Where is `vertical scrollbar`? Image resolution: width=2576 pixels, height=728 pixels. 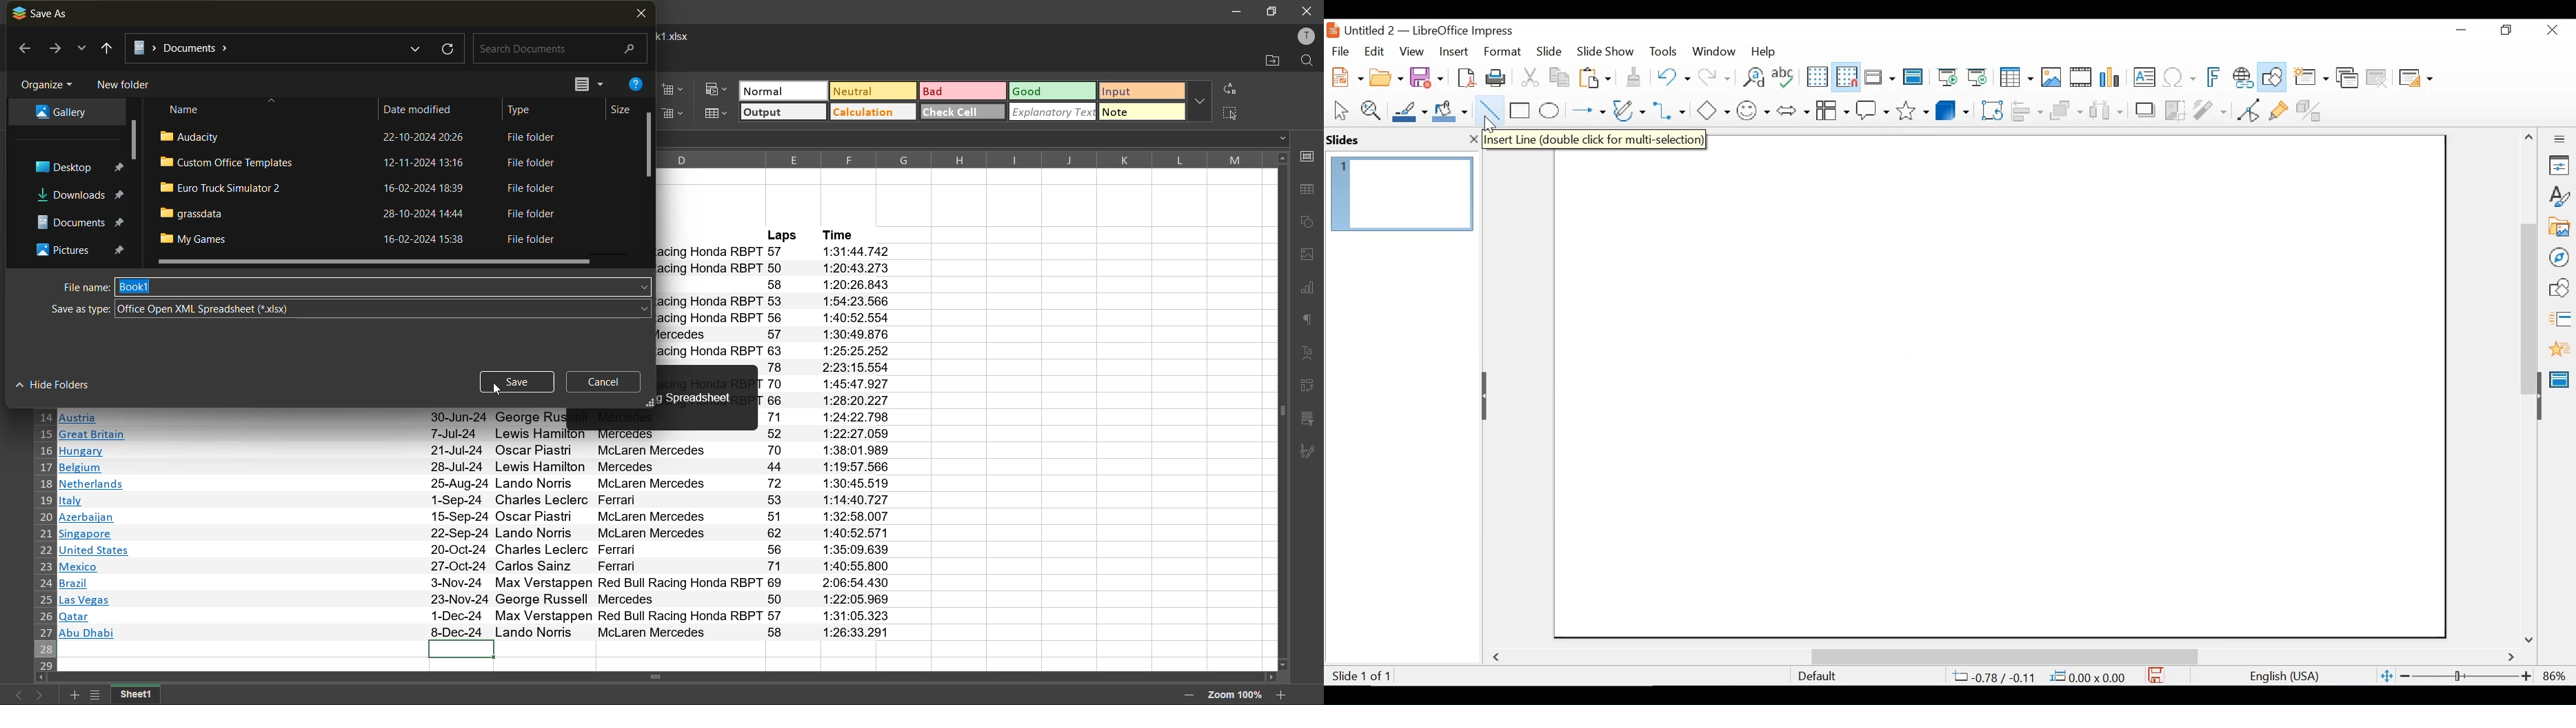
vertical scrollbar is located at coordinates (1281, 408).